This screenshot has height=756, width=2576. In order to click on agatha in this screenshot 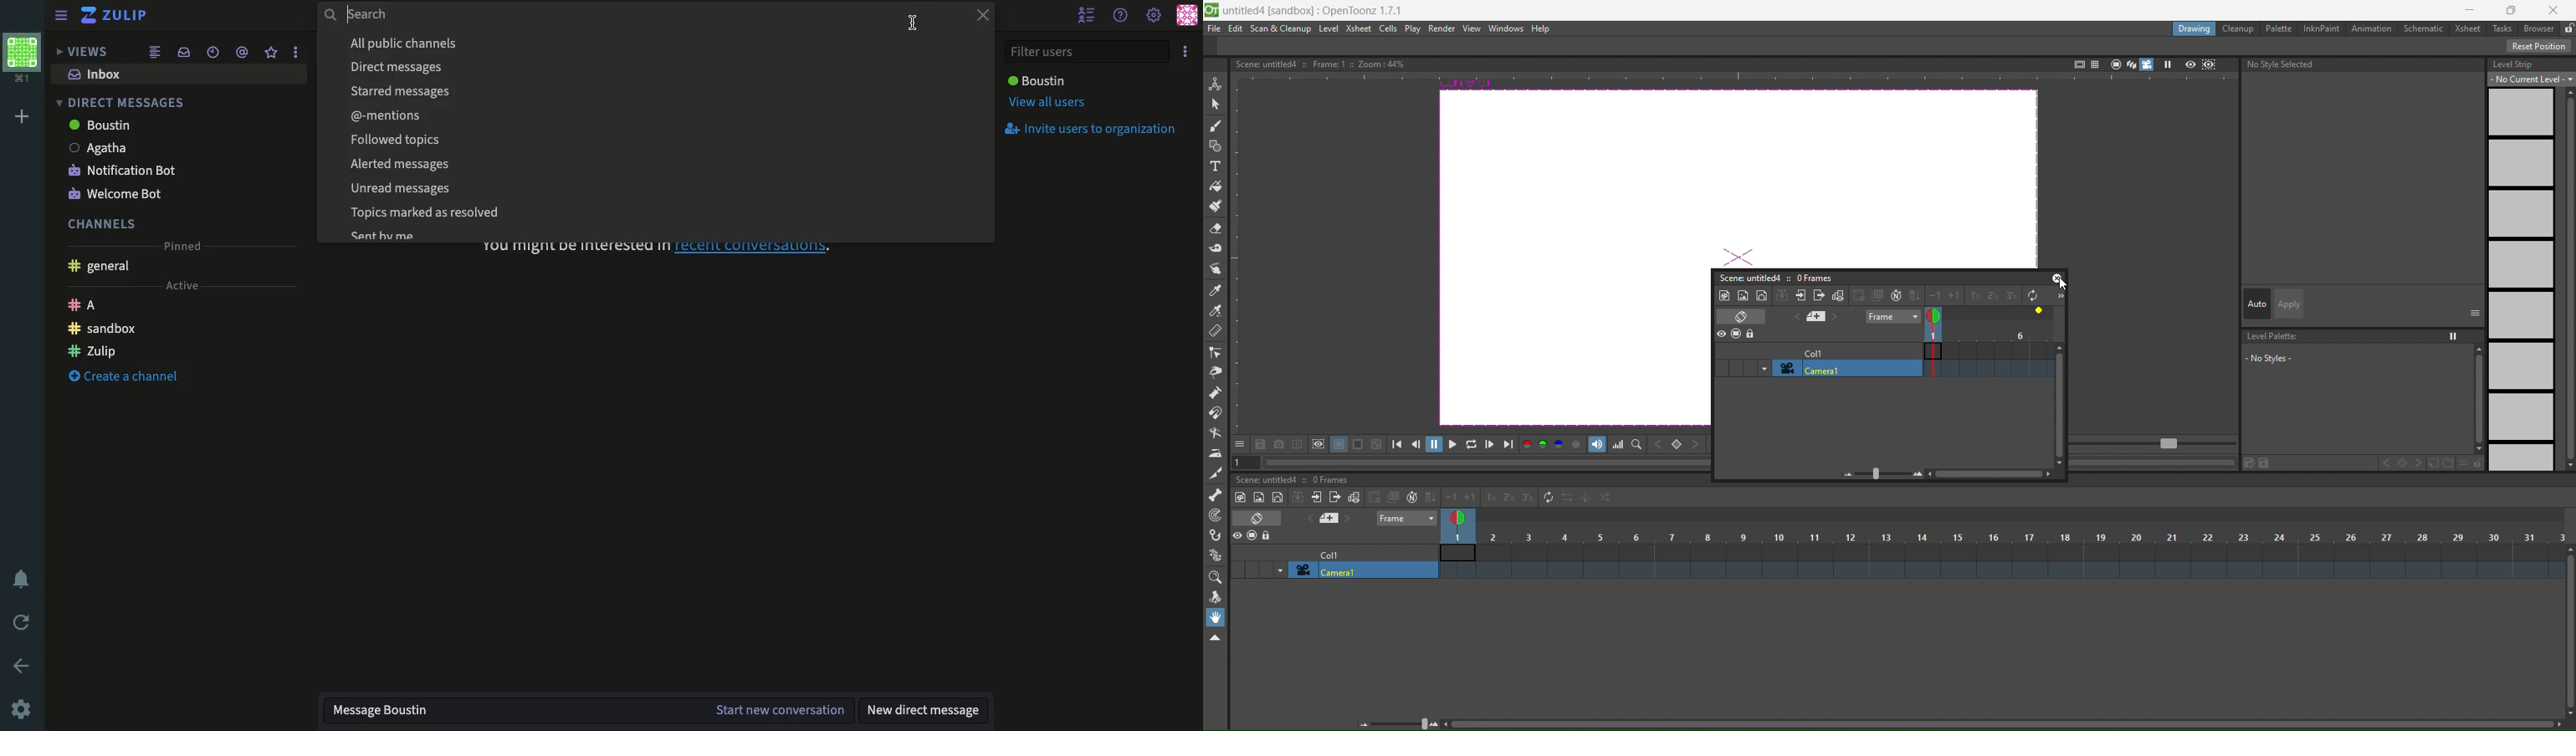, I will do `click(105, 150)`.